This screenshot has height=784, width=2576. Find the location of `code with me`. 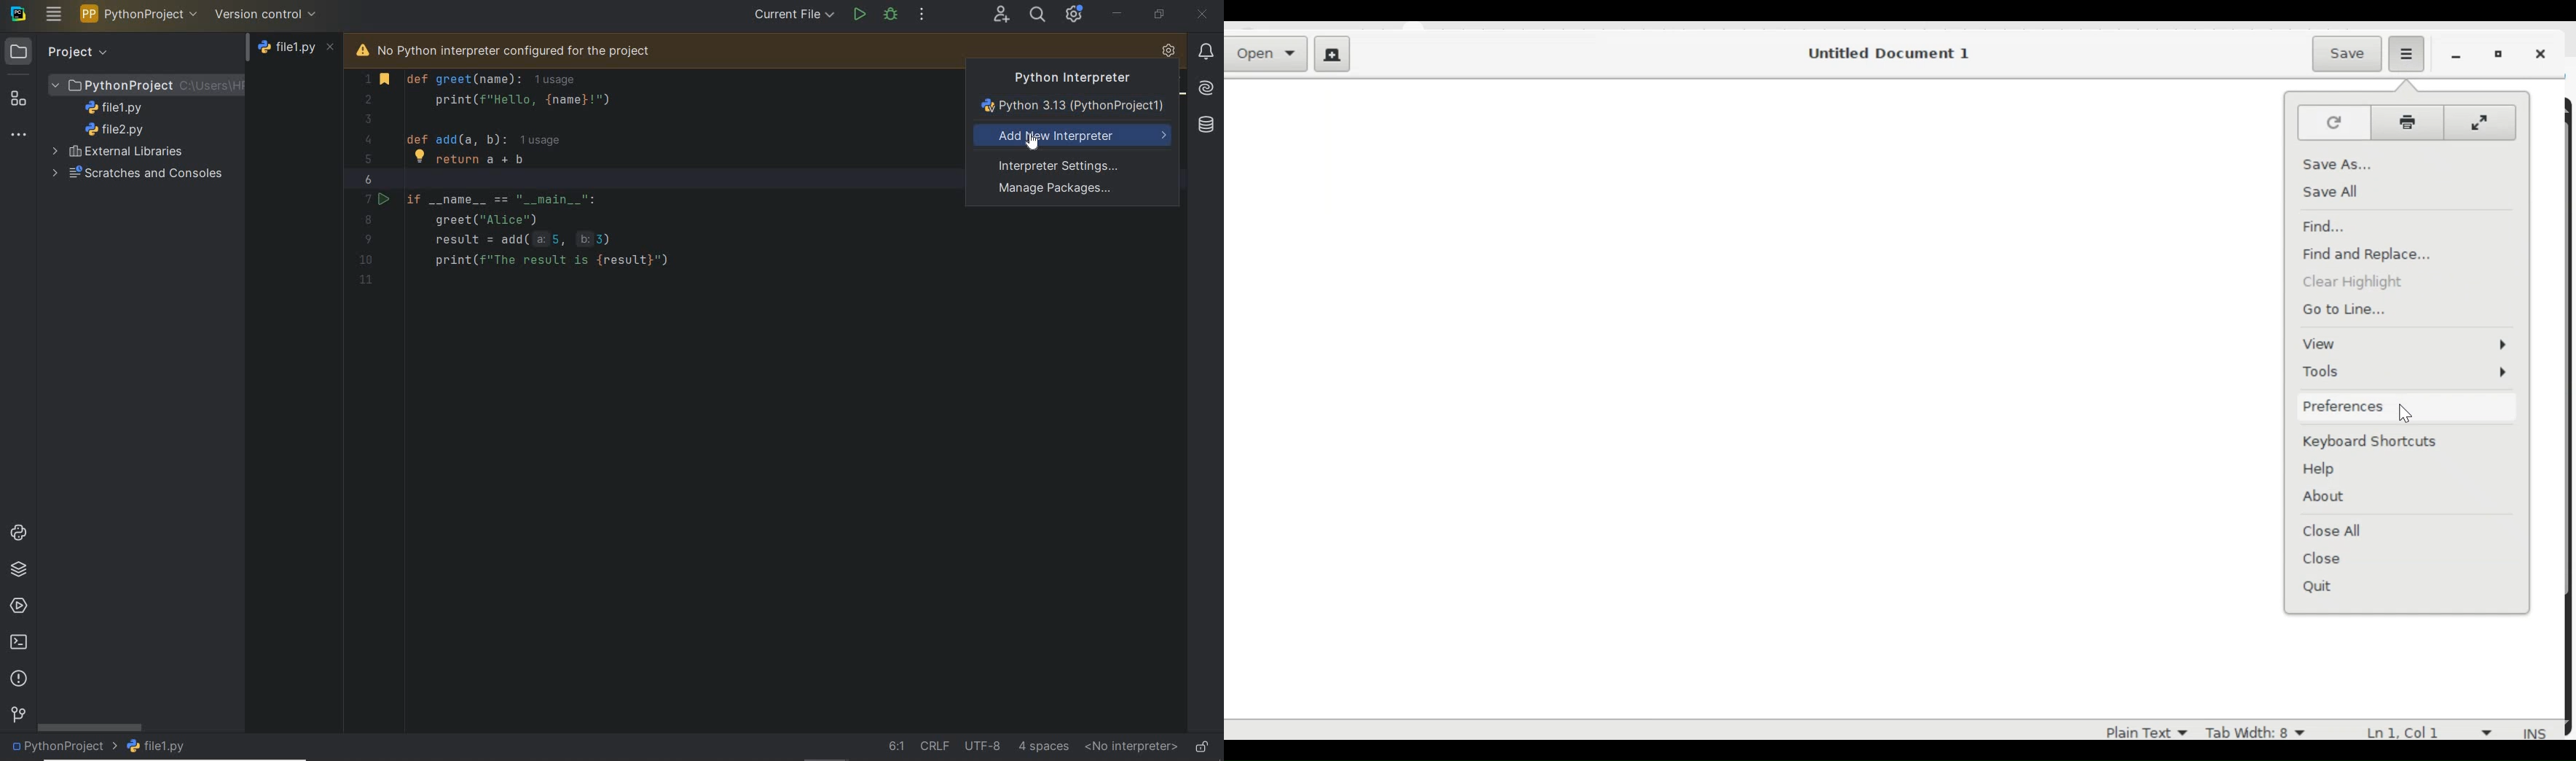

code with me is located at coordinates (1001, 15).